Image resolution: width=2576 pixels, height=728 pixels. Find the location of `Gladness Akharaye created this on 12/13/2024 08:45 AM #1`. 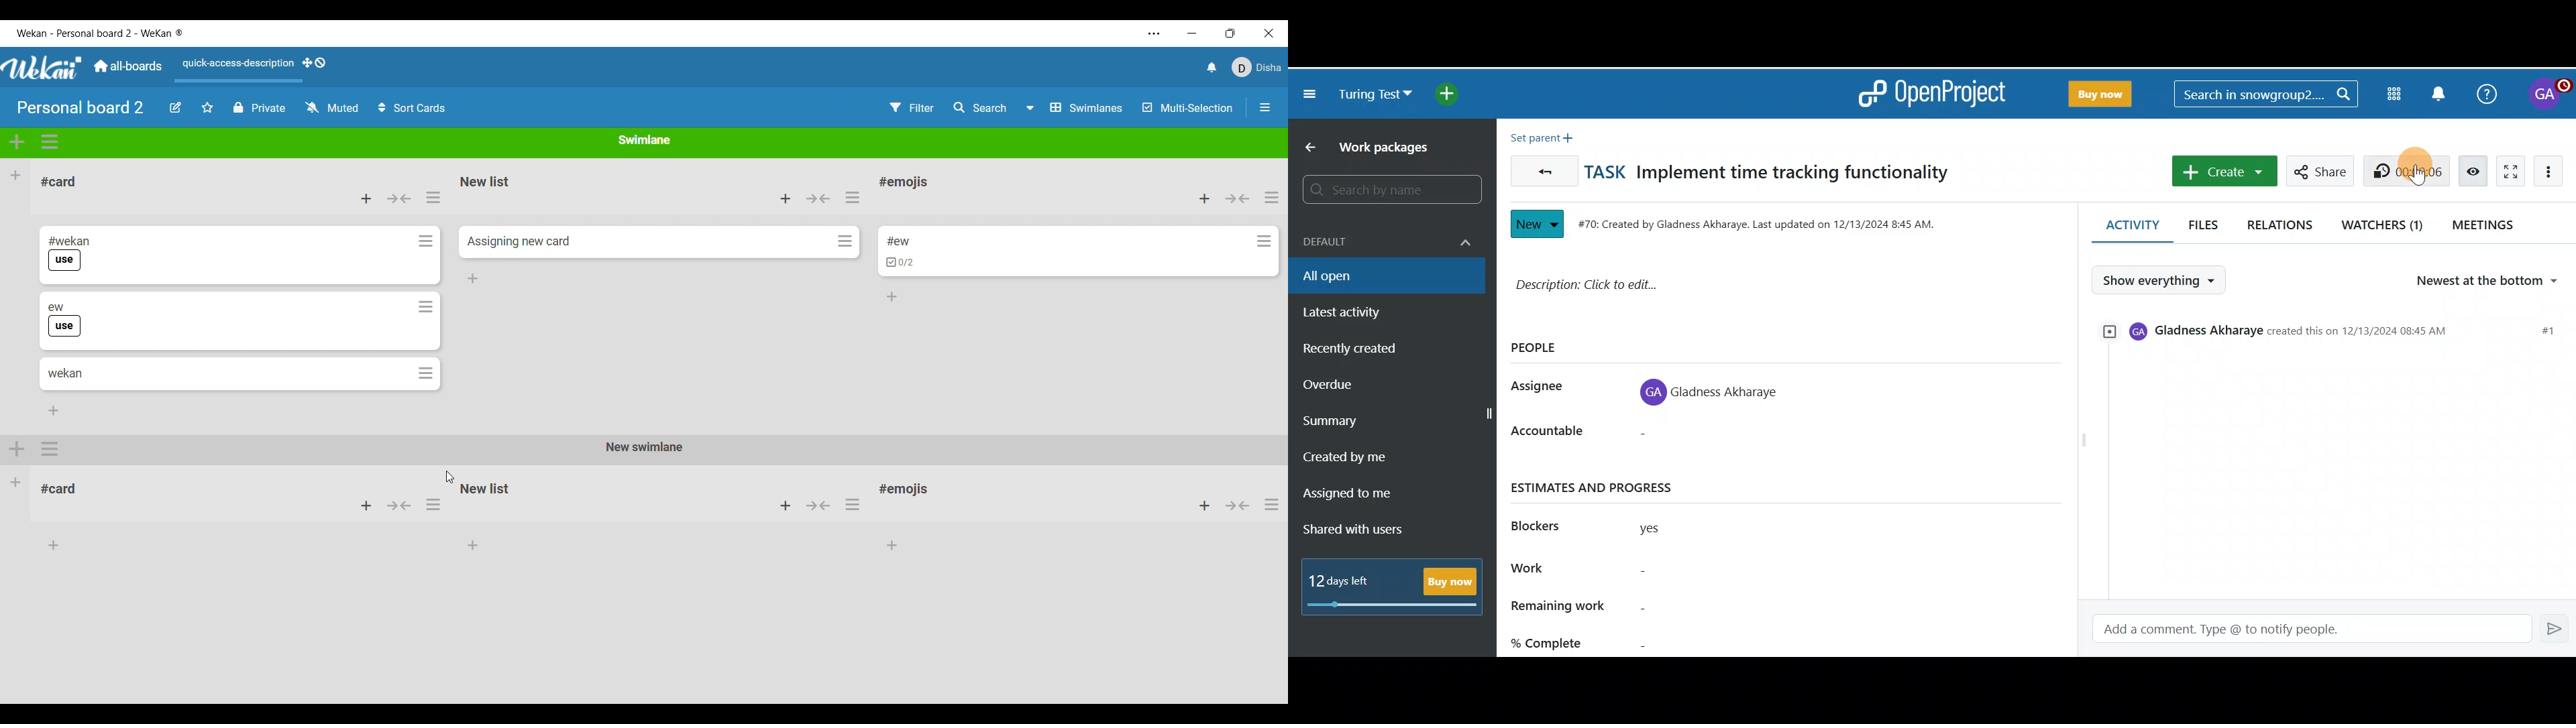

Gladness Akharaye created this on 12/13/2024 08:45 AM #1 is located at coordinates (2332, 335).